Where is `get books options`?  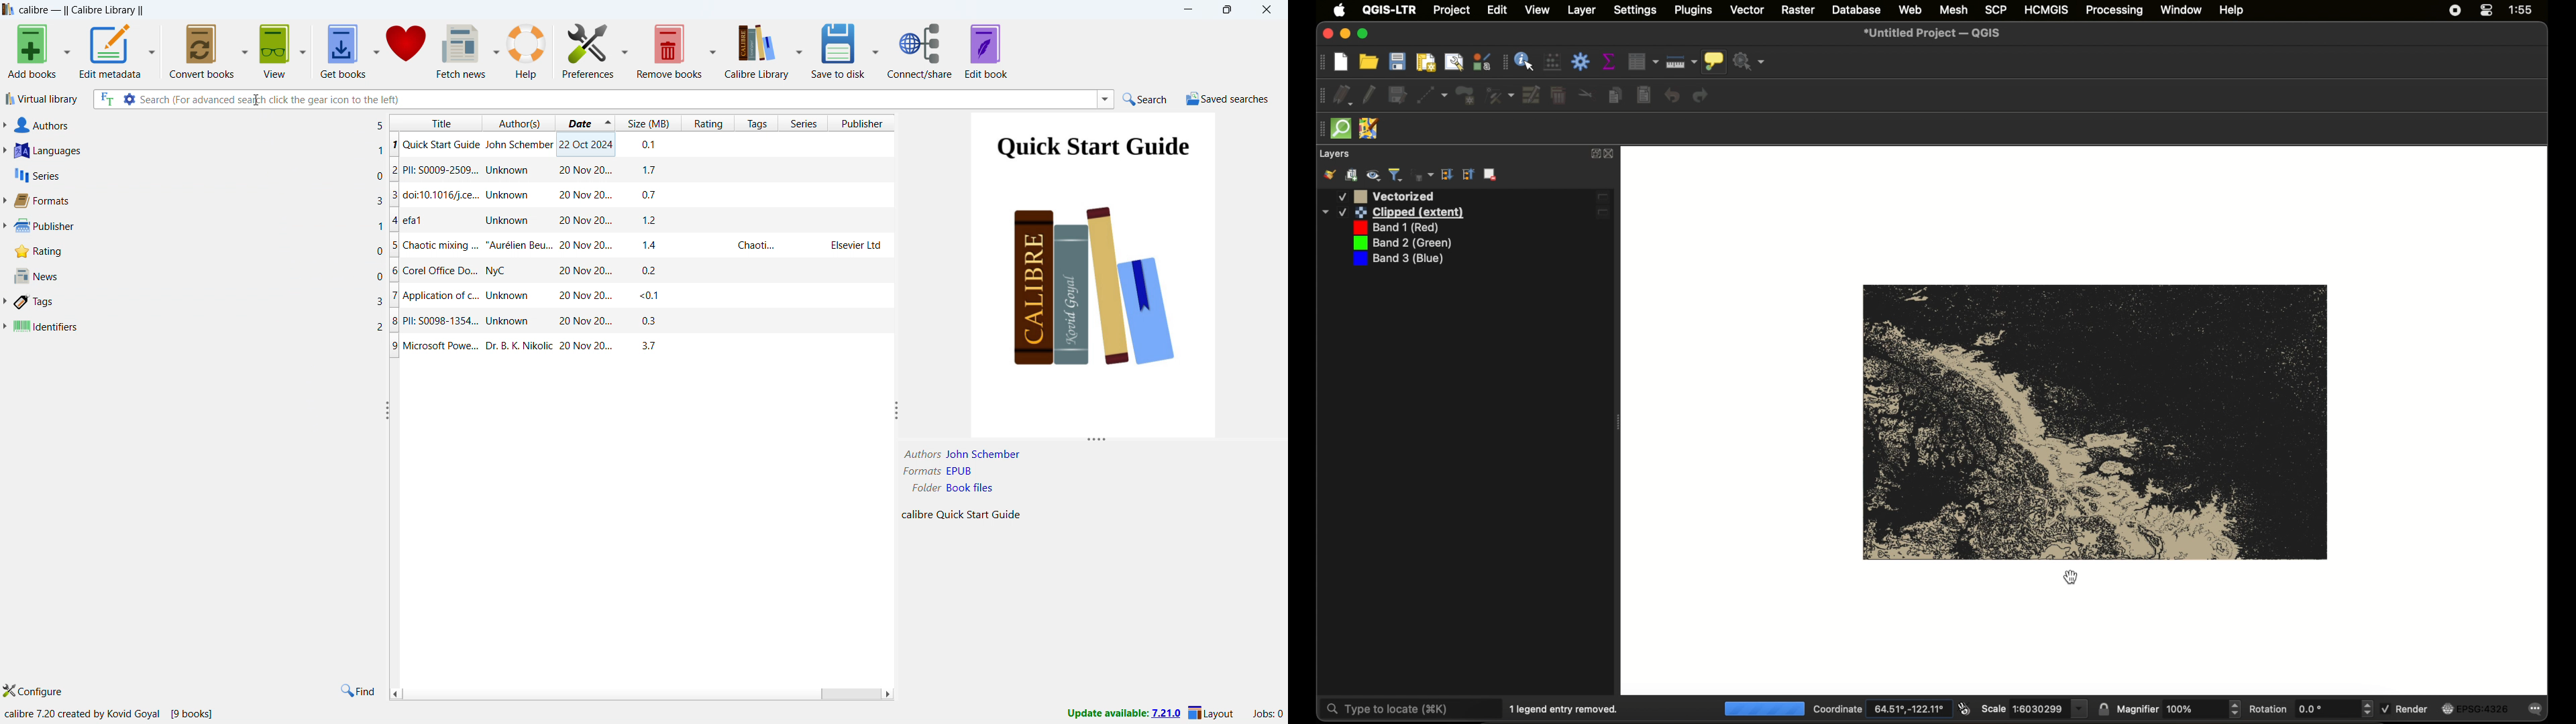 get books options is located at coordinates (376, 50).